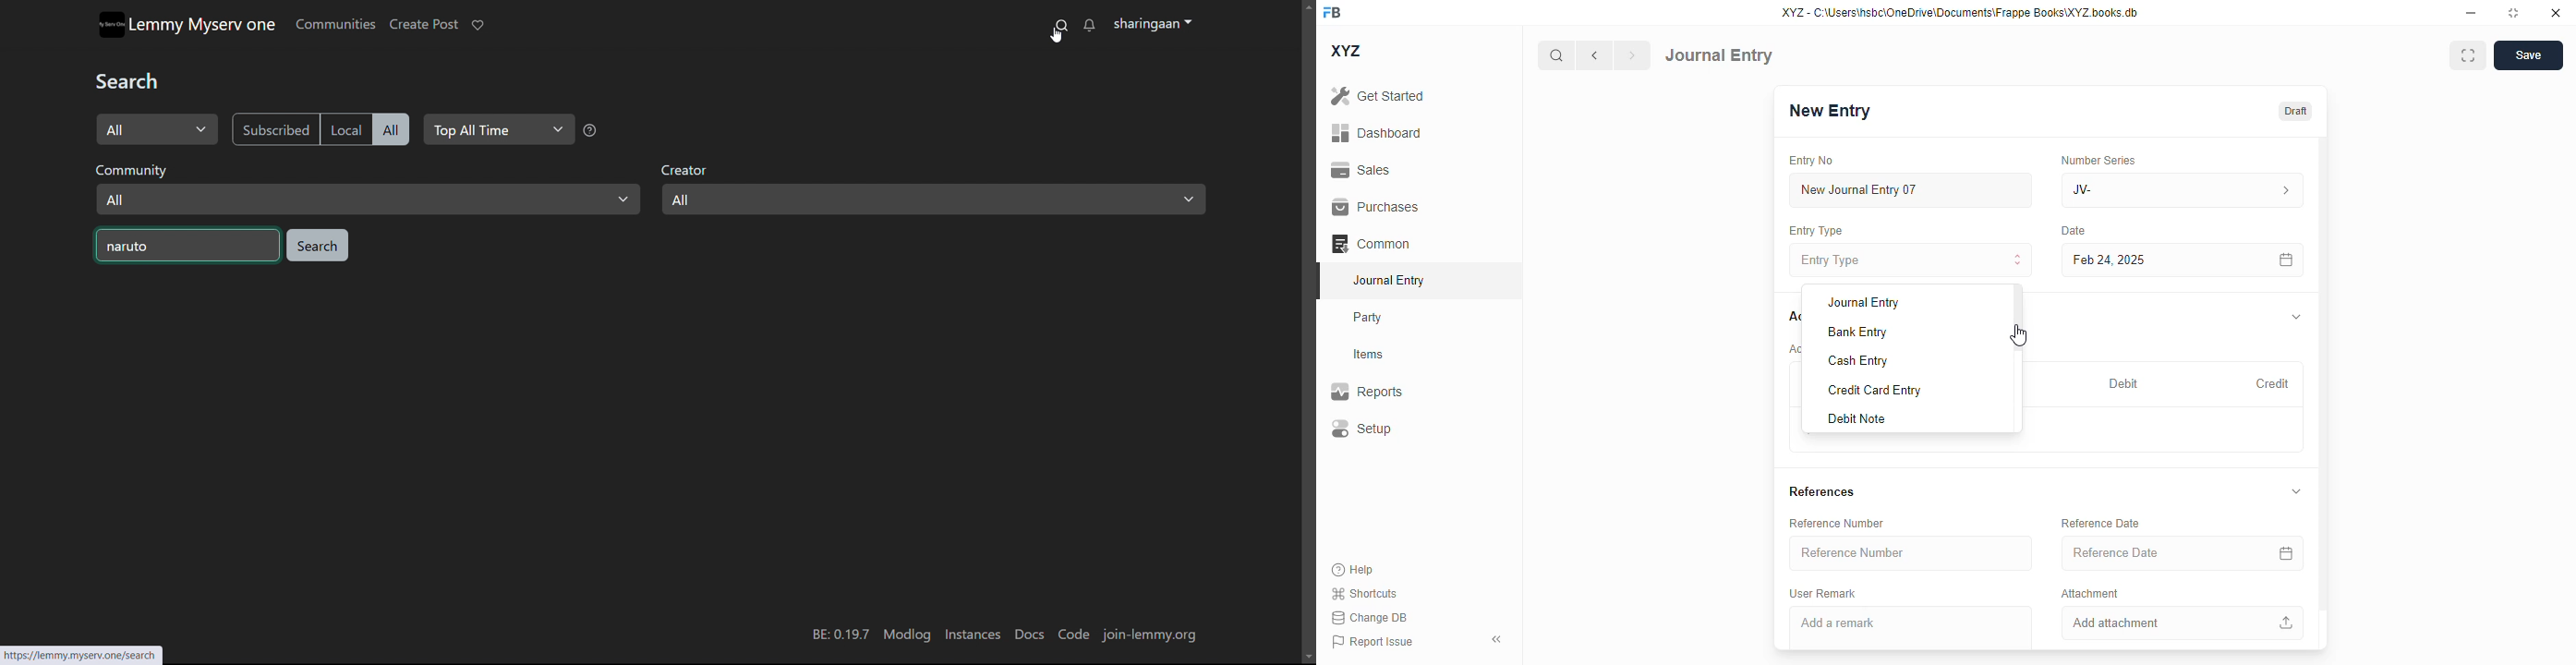  Describe the element at coordinates (1155, 24) in the screenshot. I see `sharingaan(profile)` at that location.